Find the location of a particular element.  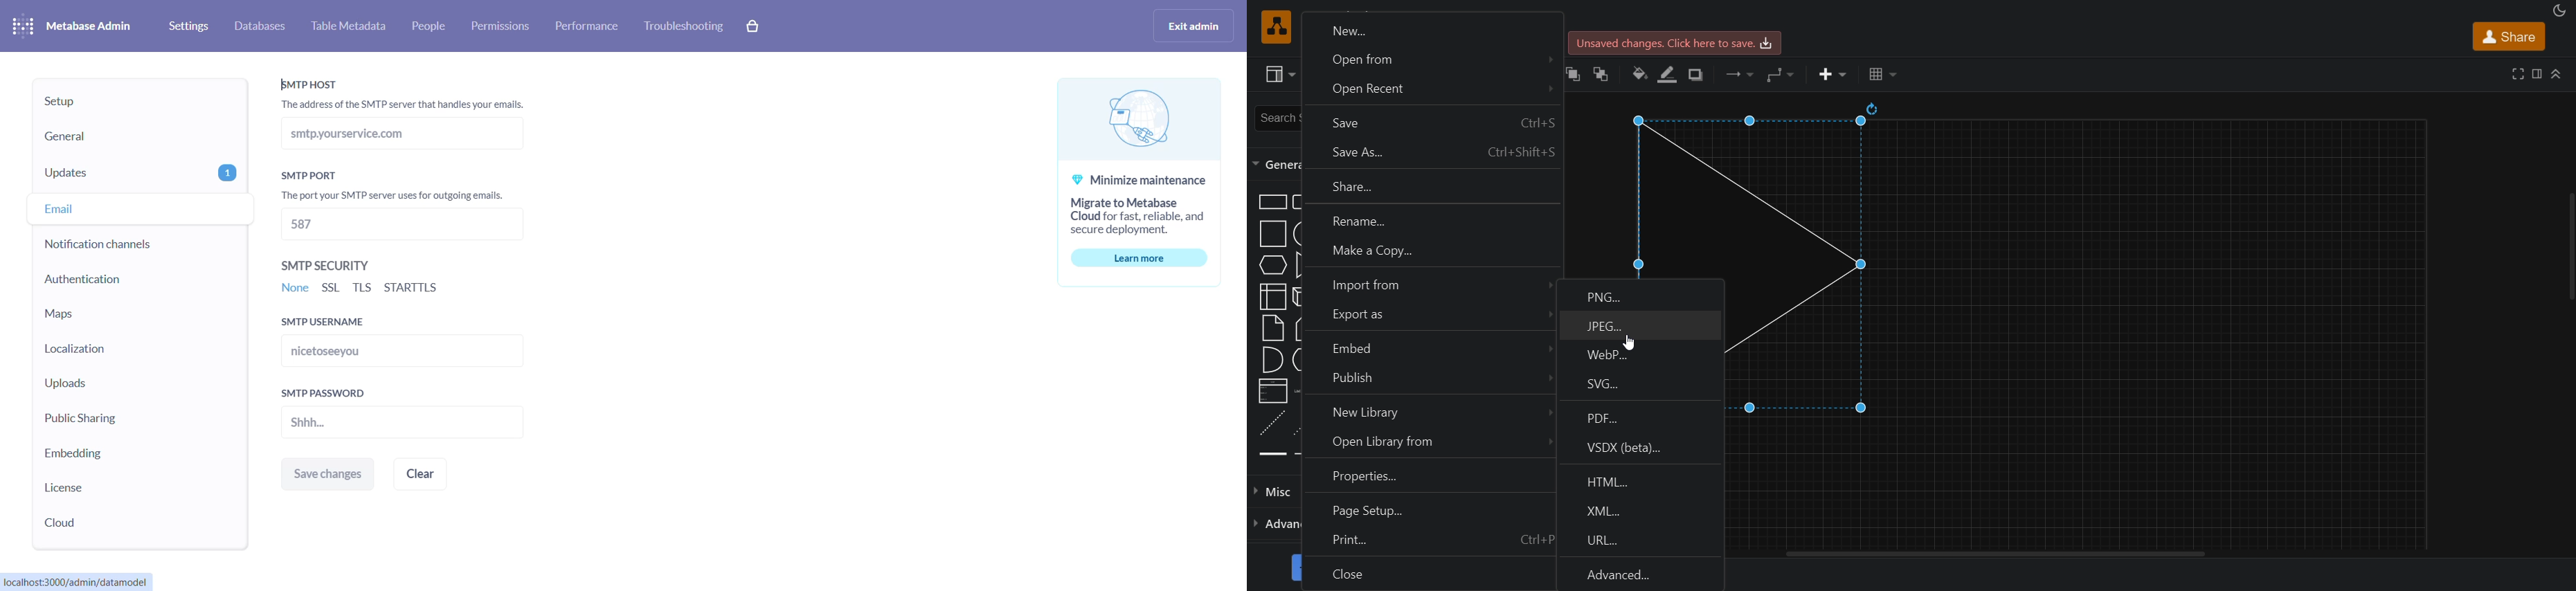

hexagon is located at coordinates (1272, 265).